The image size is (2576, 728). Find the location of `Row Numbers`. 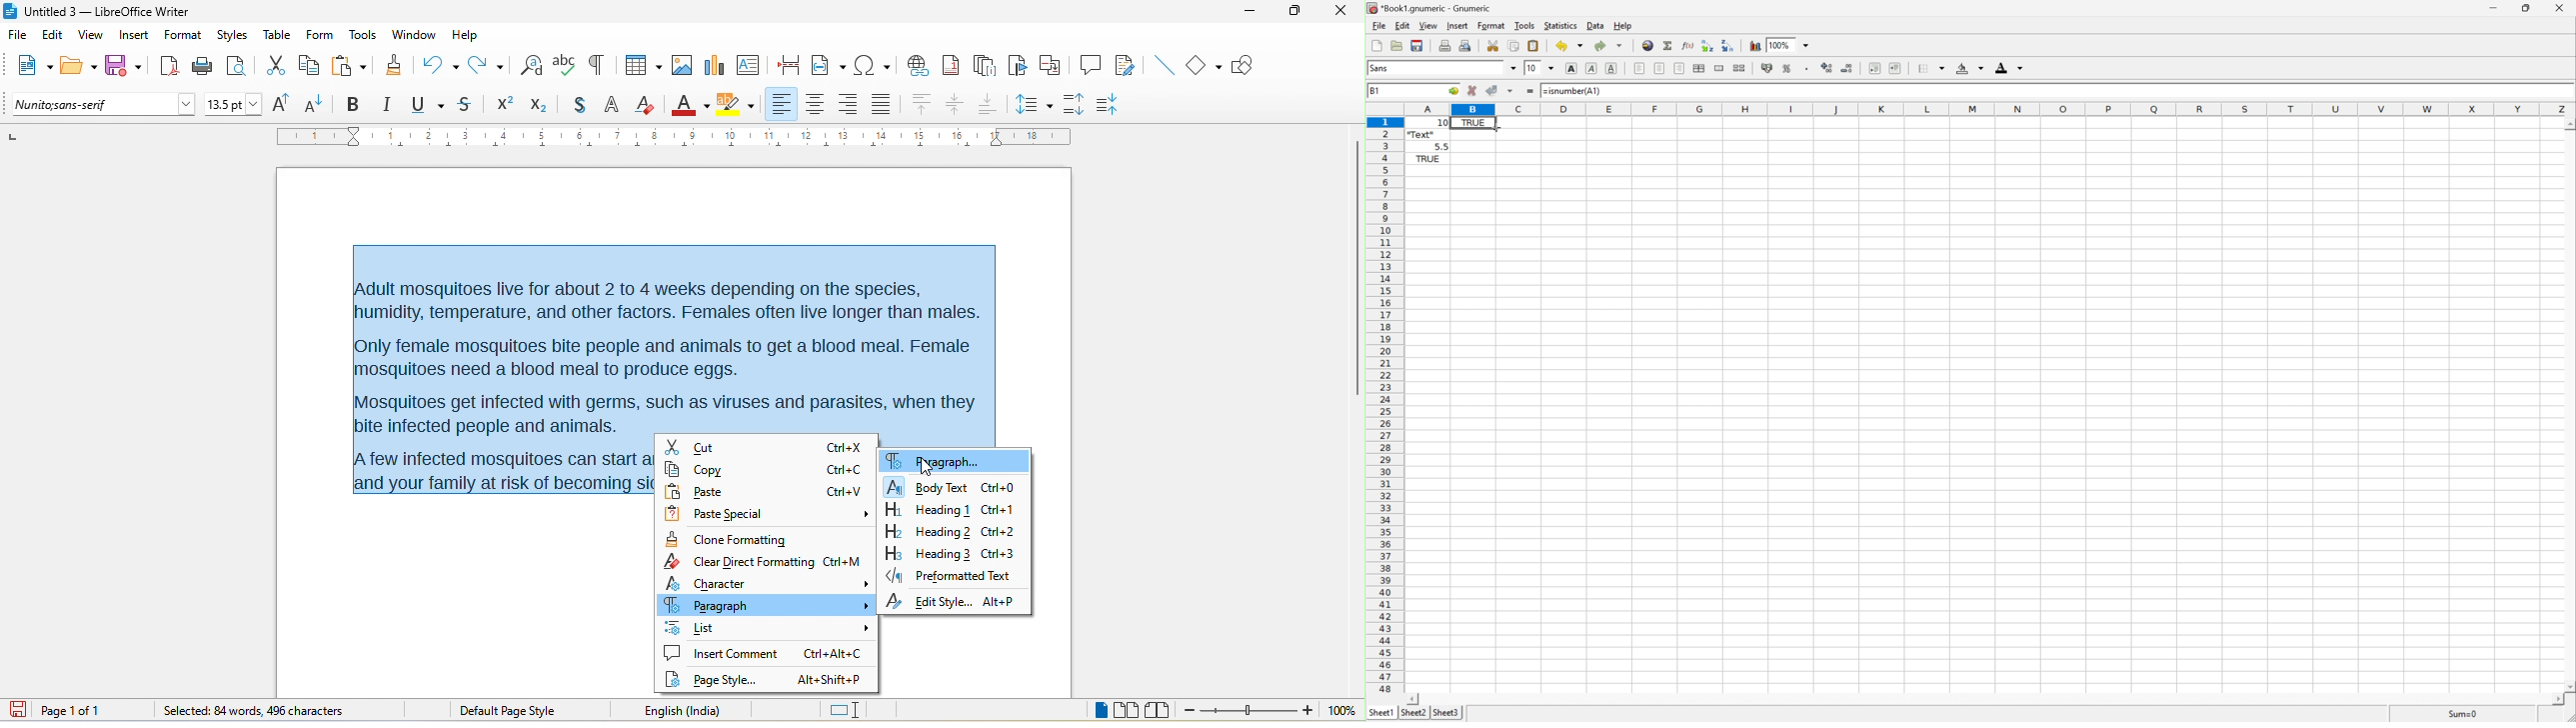

Row Numbers is located at coordinates (1383, 407).